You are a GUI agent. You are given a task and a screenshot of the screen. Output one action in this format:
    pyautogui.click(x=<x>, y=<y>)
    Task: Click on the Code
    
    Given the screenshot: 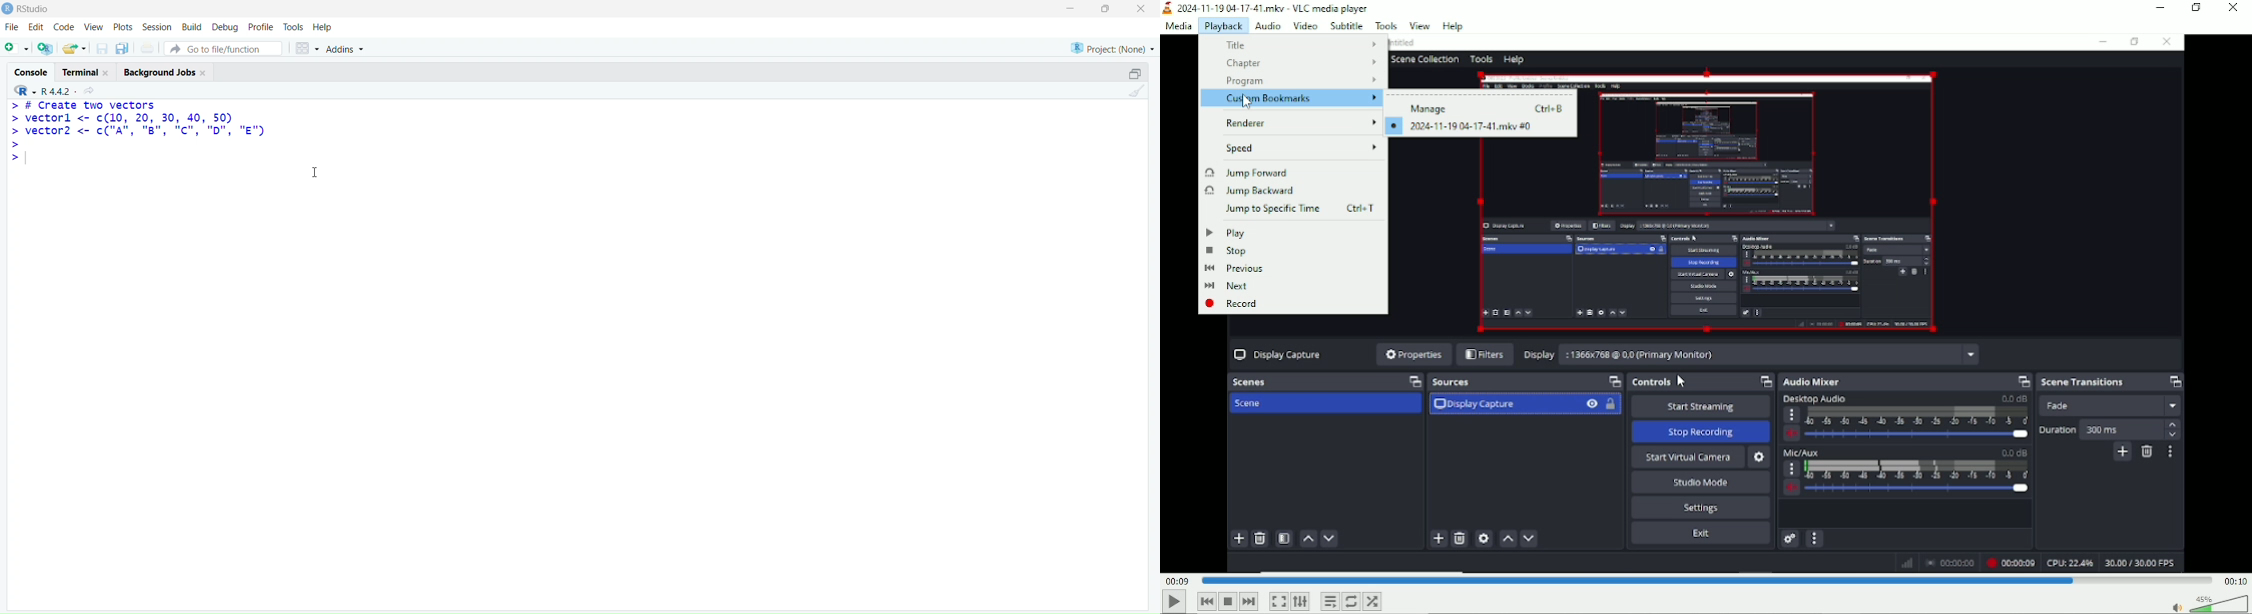 What is the action you would take?
    pyautogui.click(x=65, y=26)
    